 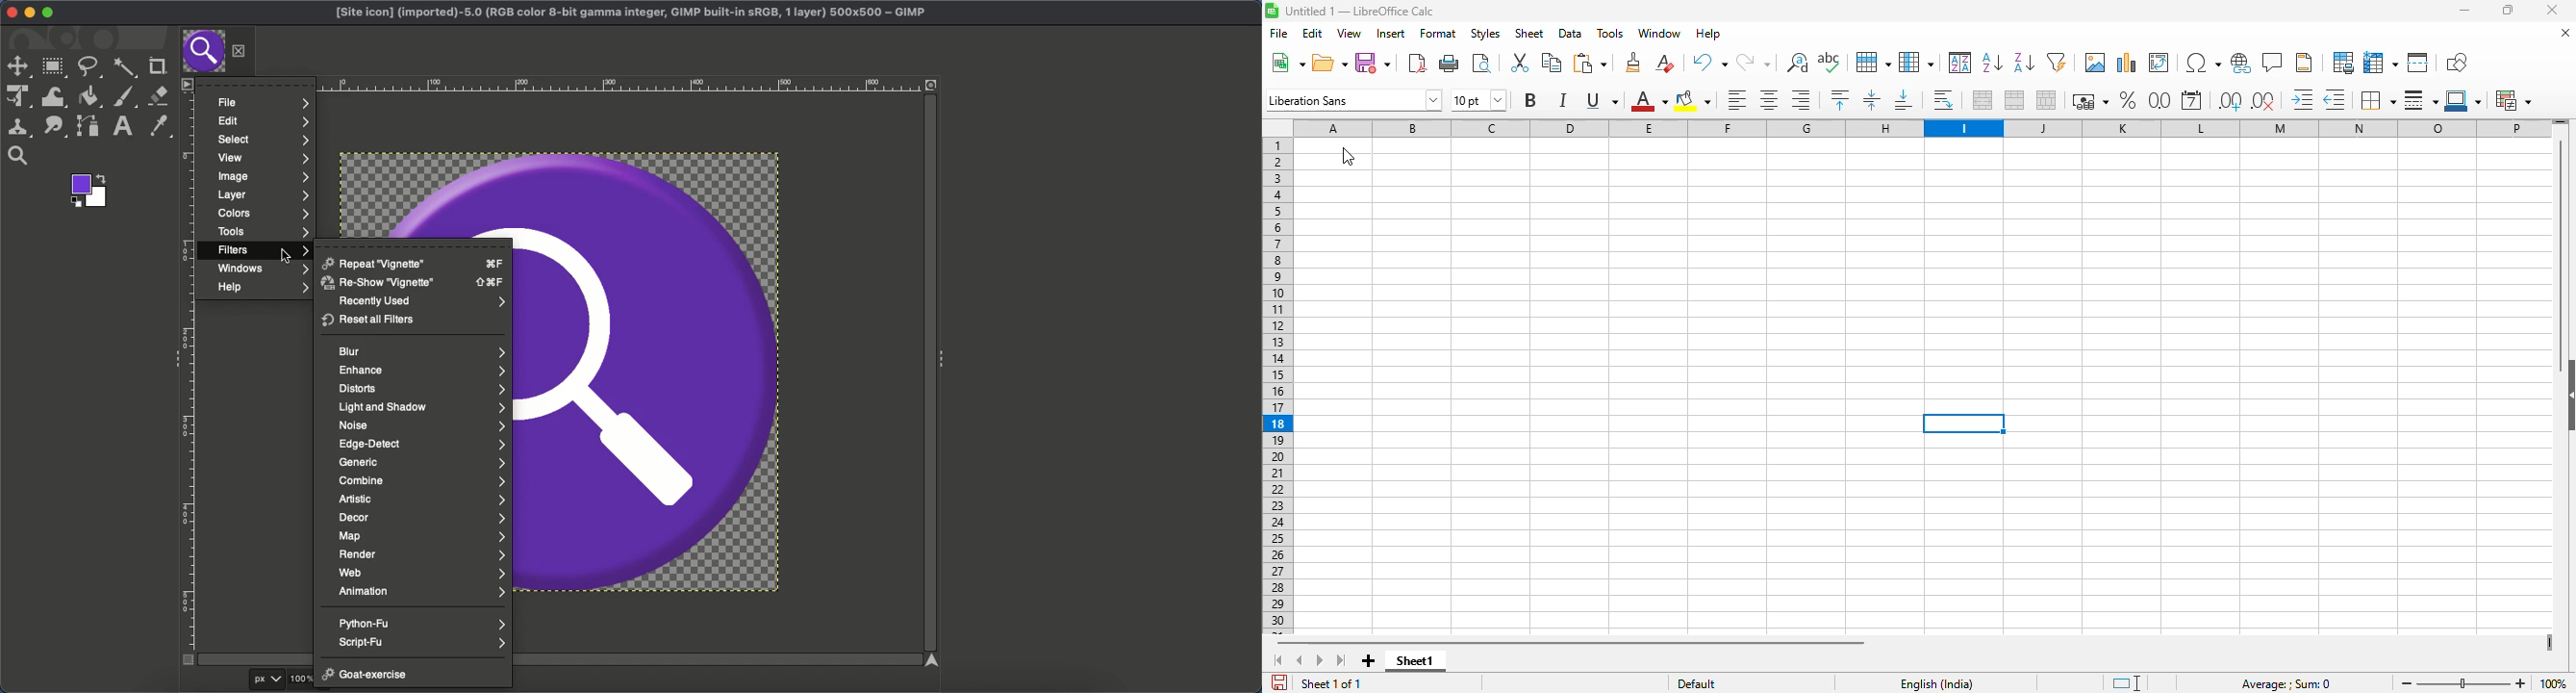 I want to click on define print area, so click(x=2343, y=63).